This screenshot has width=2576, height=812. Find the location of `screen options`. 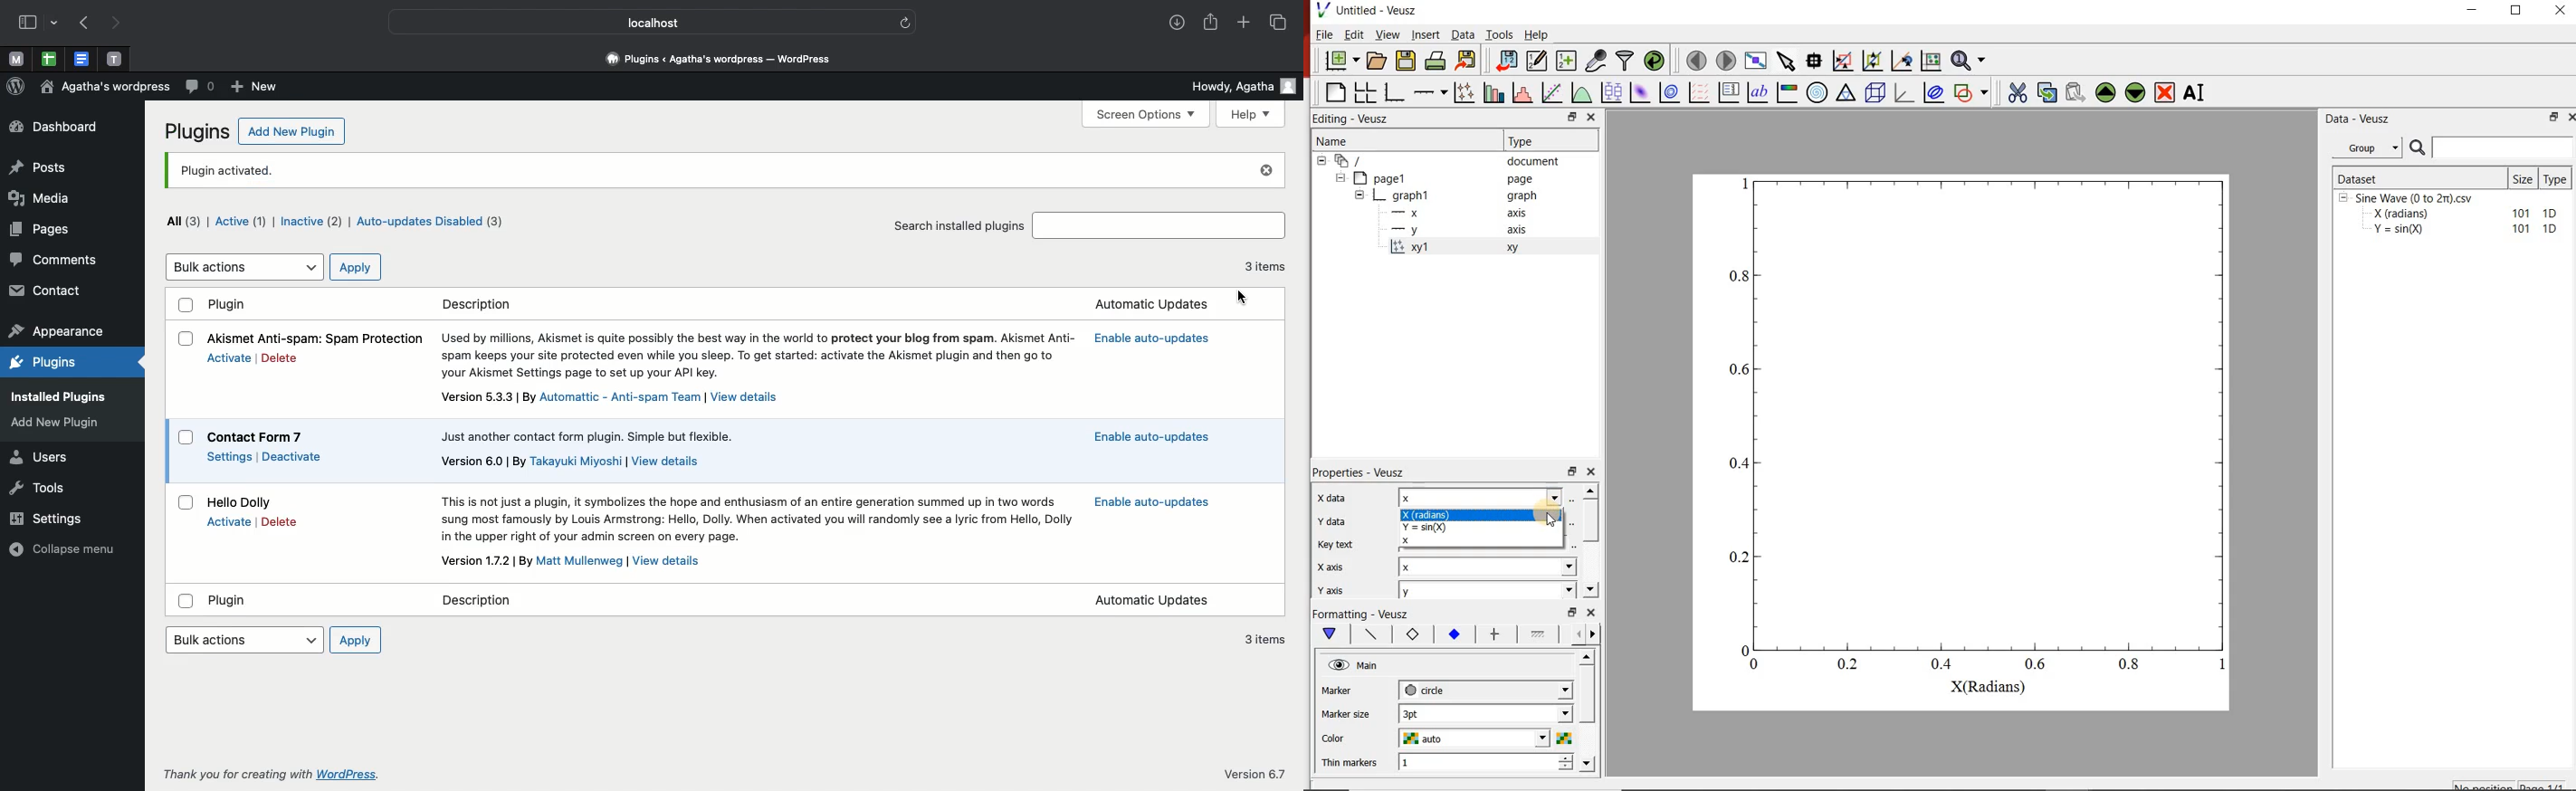

screen options is located at coordinates (1150, 116).